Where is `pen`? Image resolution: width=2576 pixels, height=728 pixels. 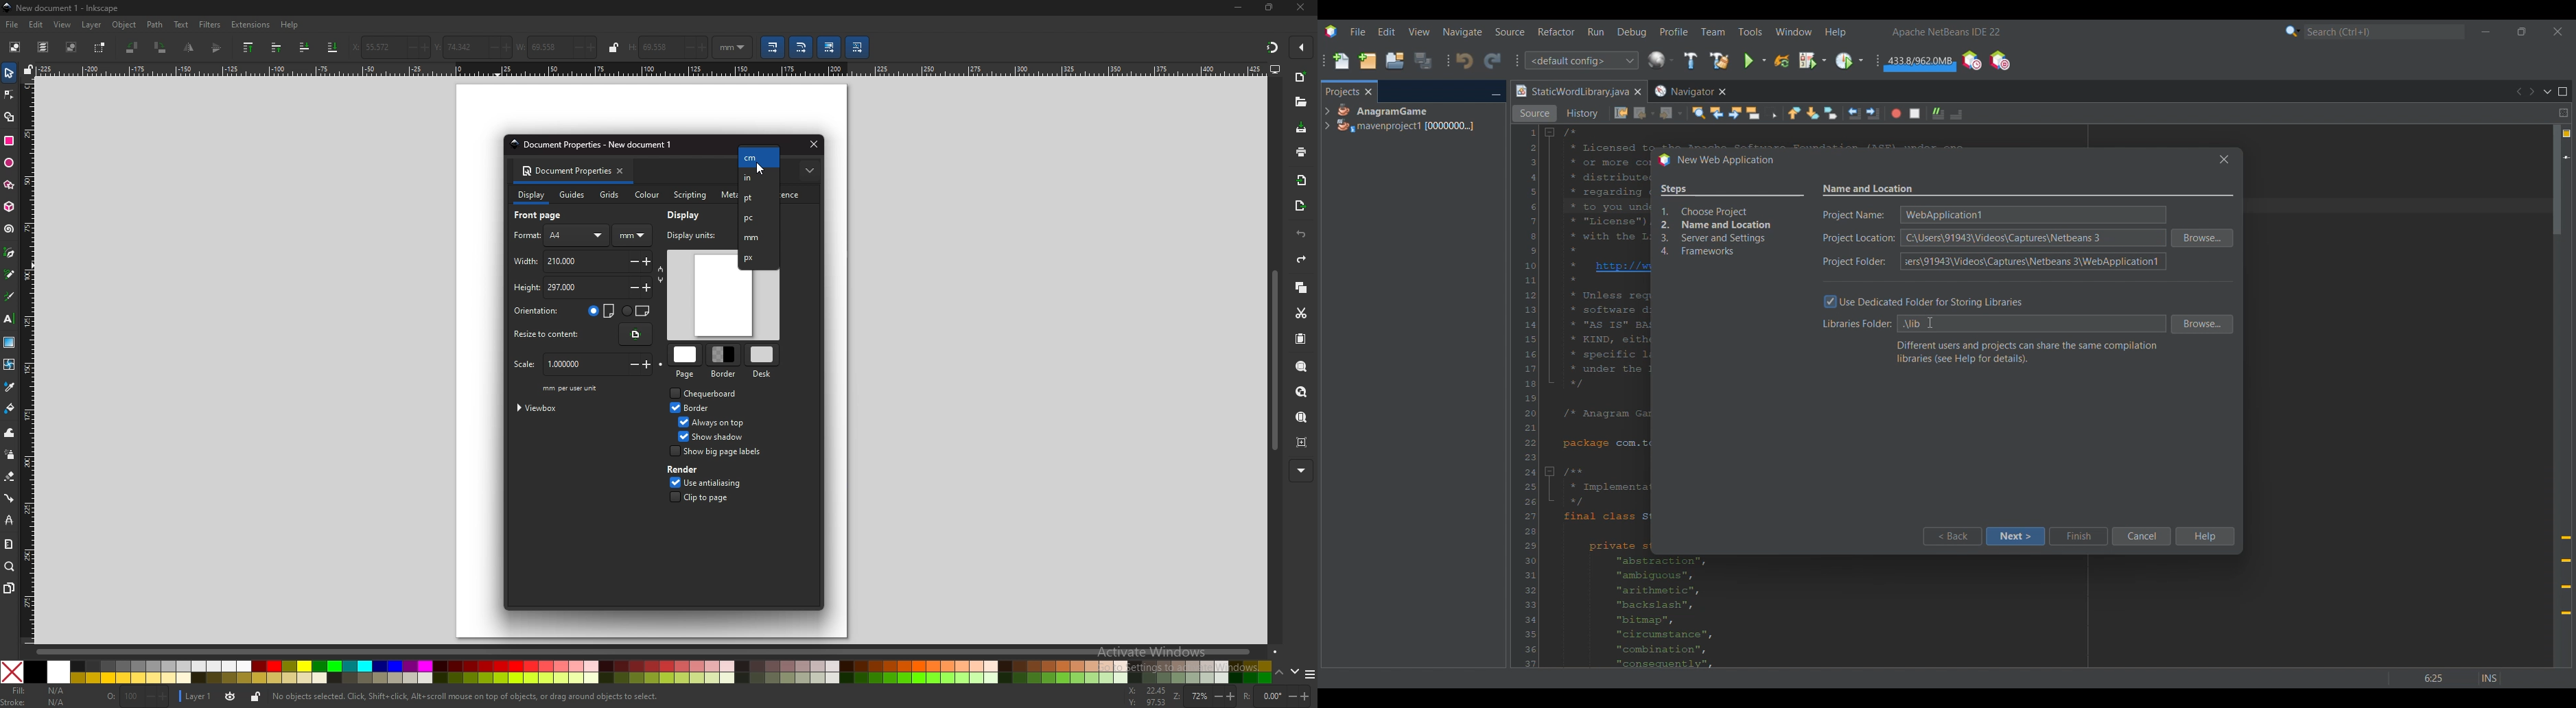
pen is located at coordinates (10, 252).